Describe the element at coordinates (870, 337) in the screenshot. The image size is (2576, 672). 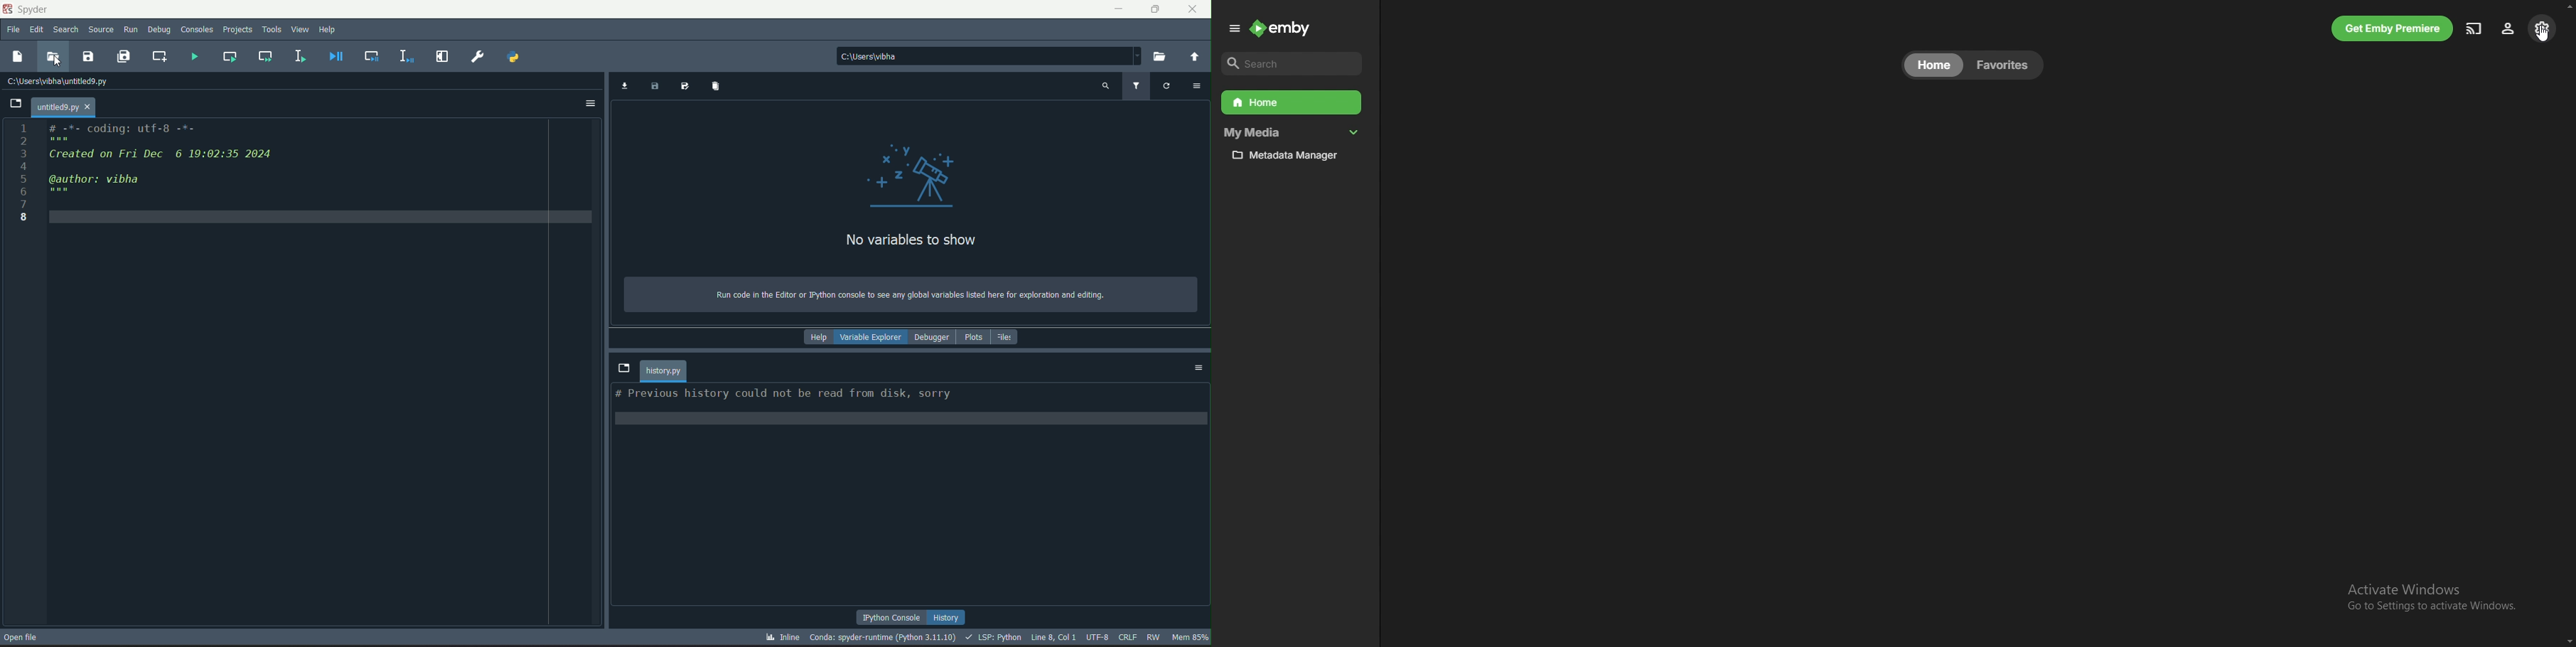
I see `variable explorer` at that location.